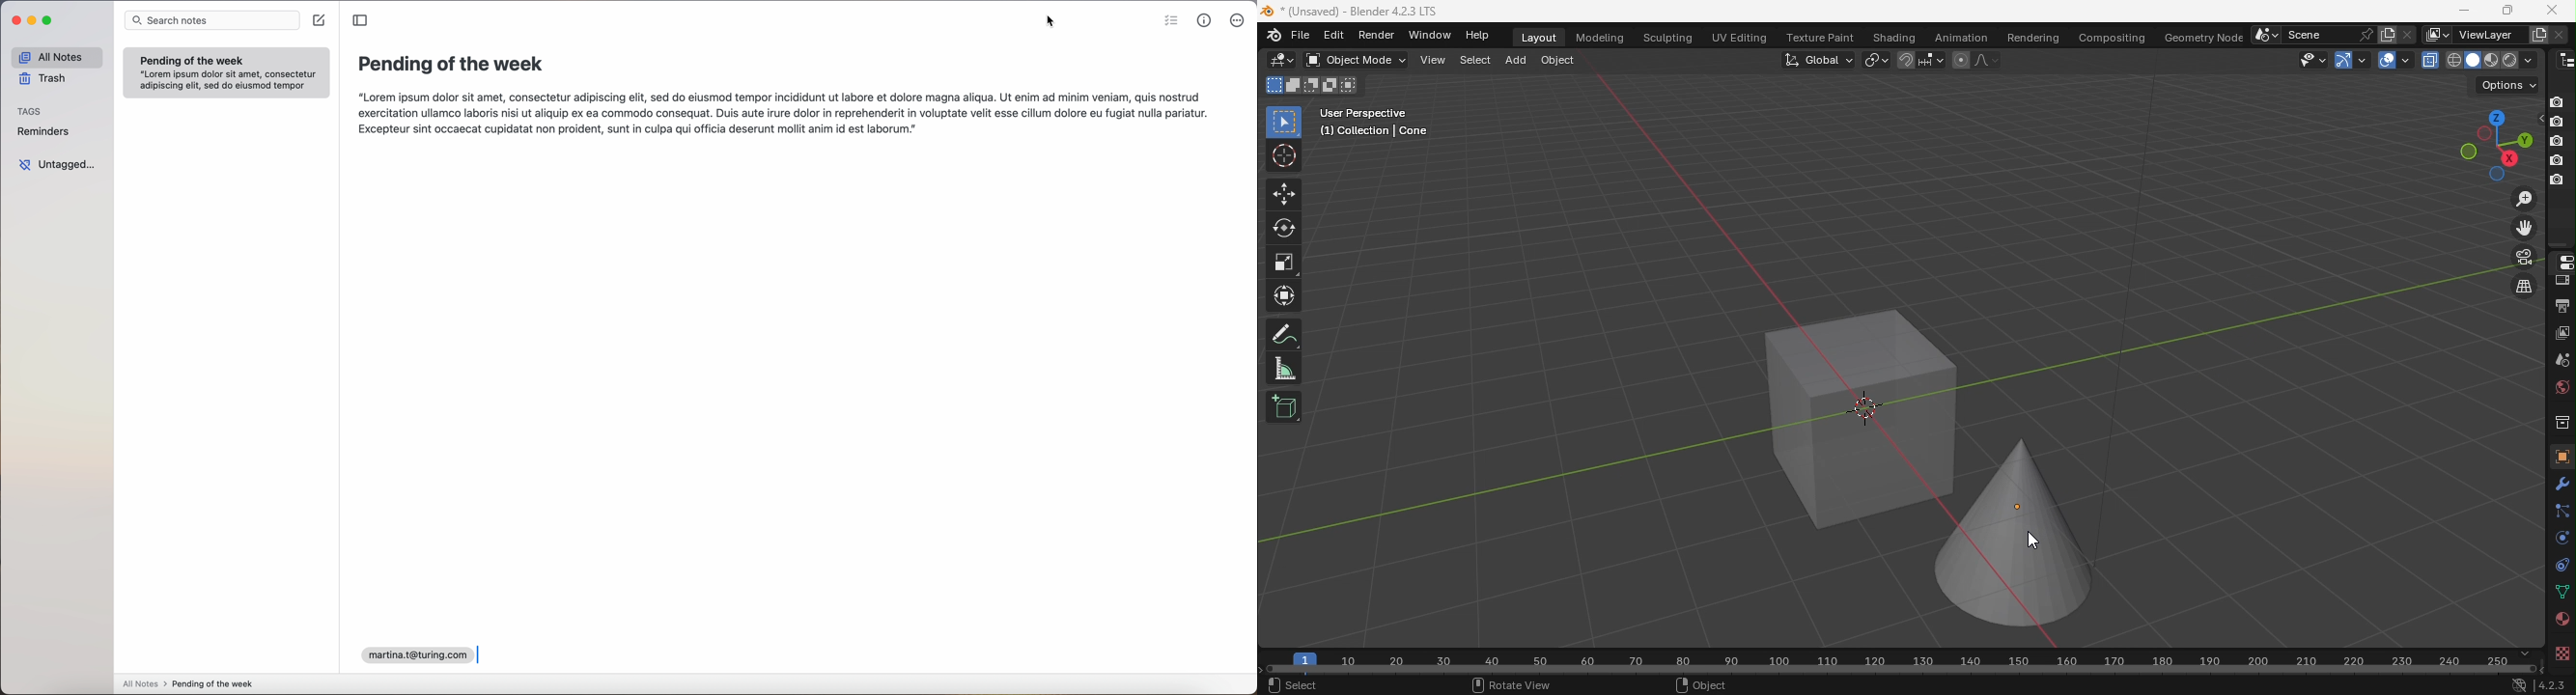 The image size is (2576, 700). I want to click on Mode, so click(1294, 86).